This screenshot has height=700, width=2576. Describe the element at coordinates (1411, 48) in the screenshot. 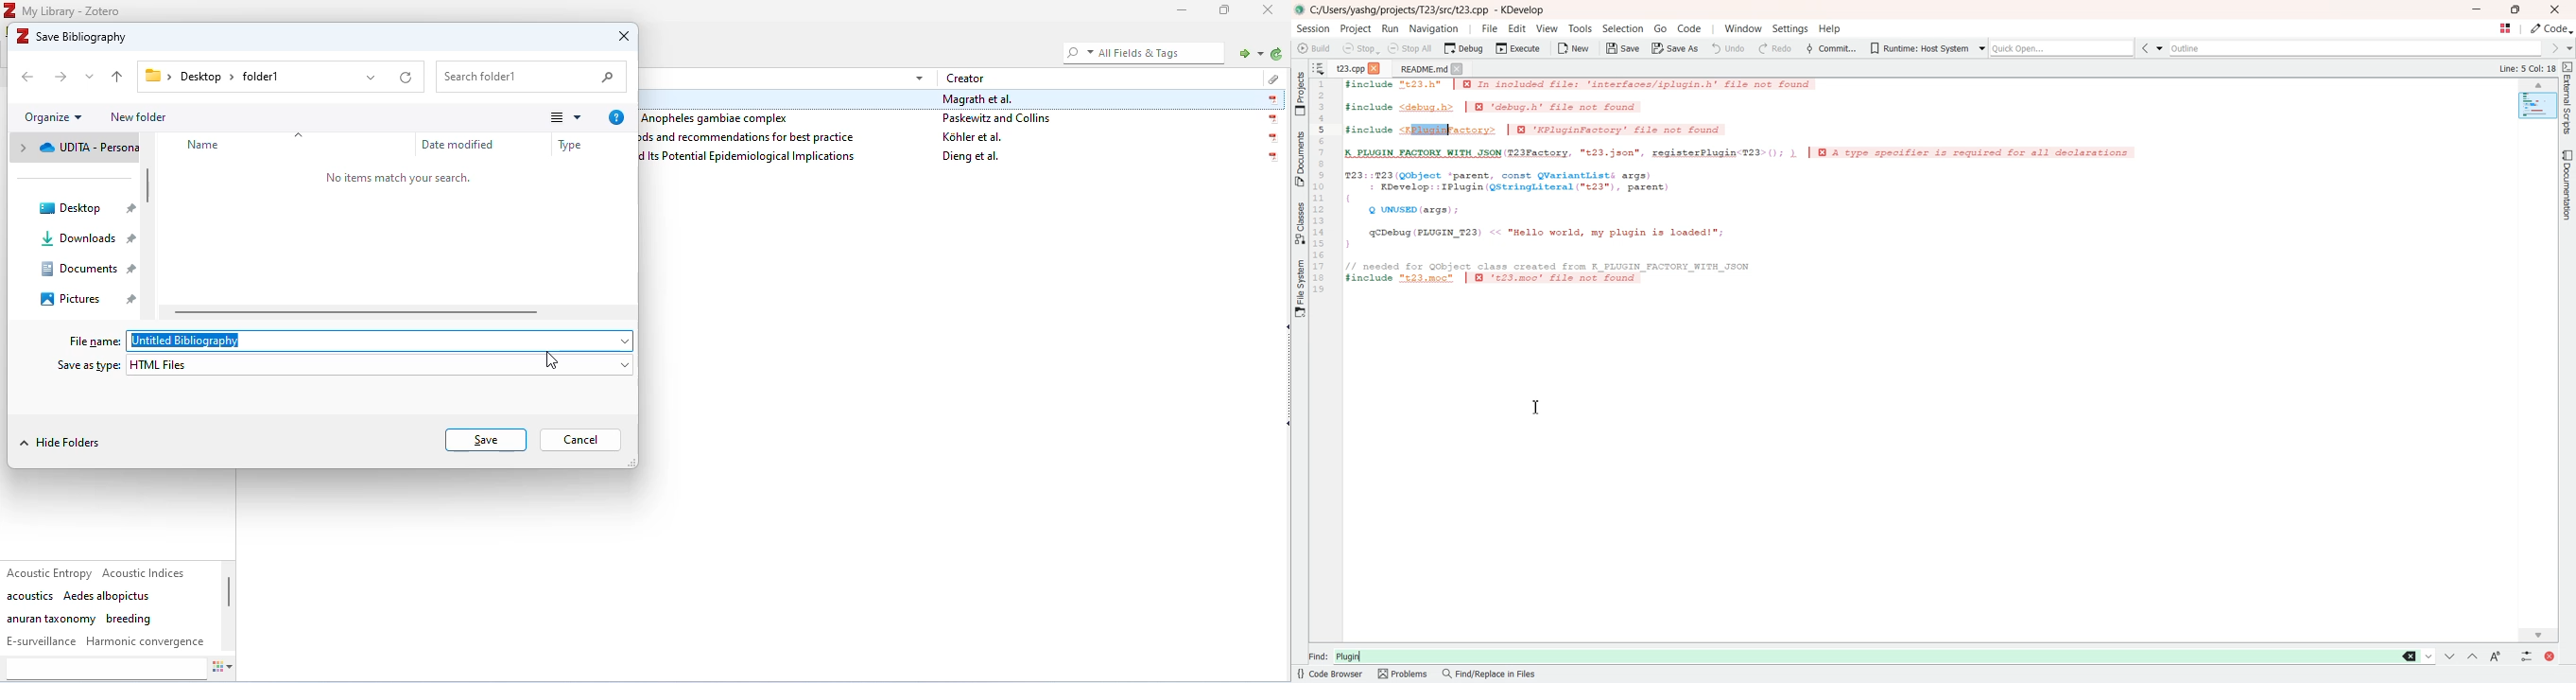

I see `Stop All` at that location.